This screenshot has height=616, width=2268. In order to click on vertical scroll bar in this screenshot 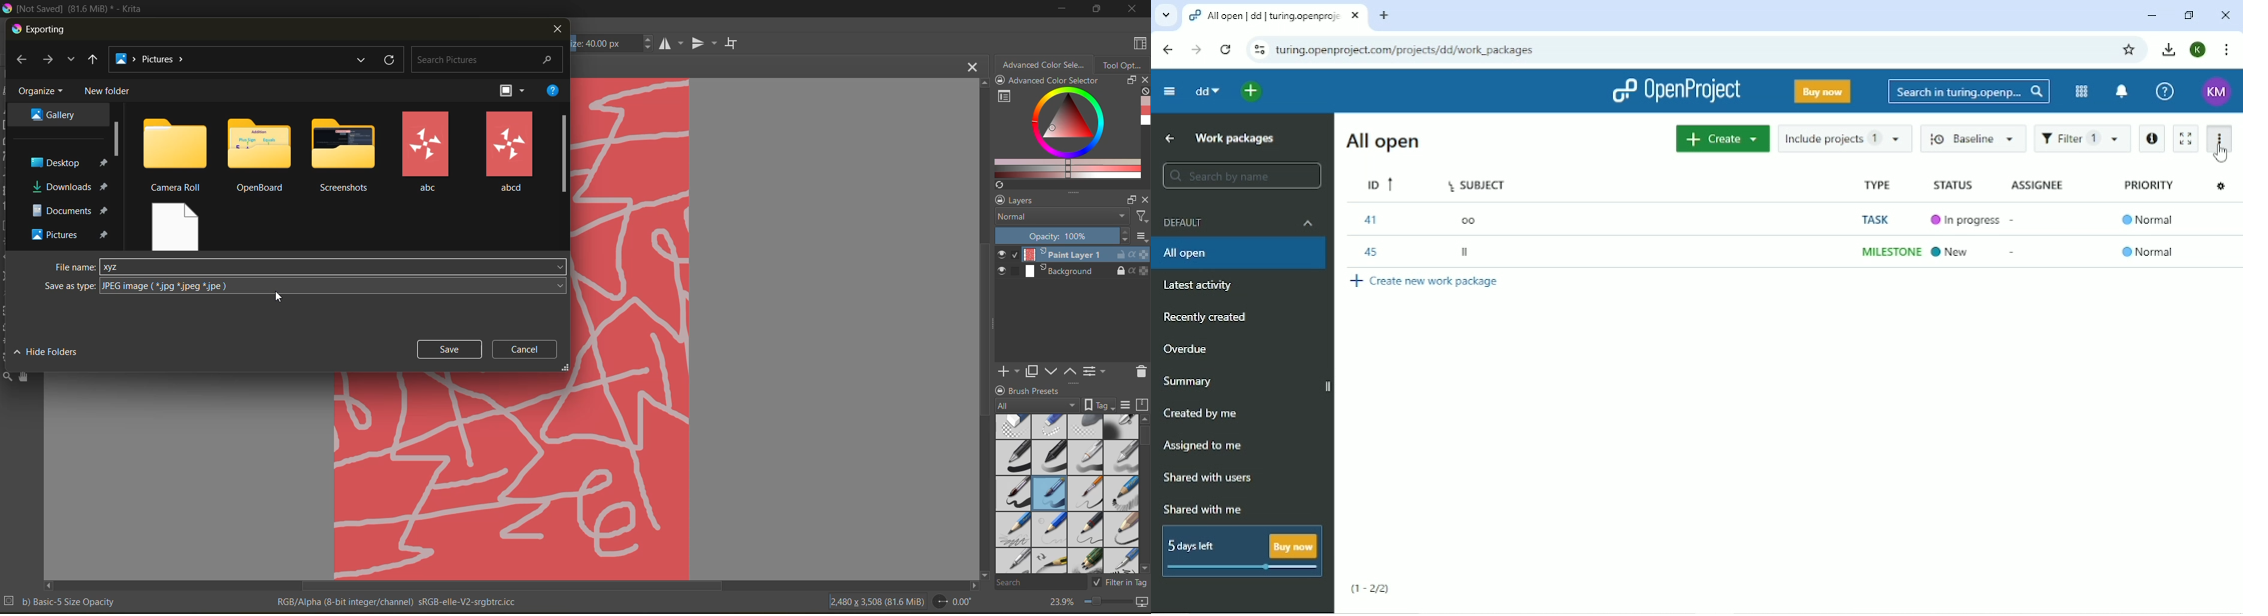, I will do `click(118, 139)`.